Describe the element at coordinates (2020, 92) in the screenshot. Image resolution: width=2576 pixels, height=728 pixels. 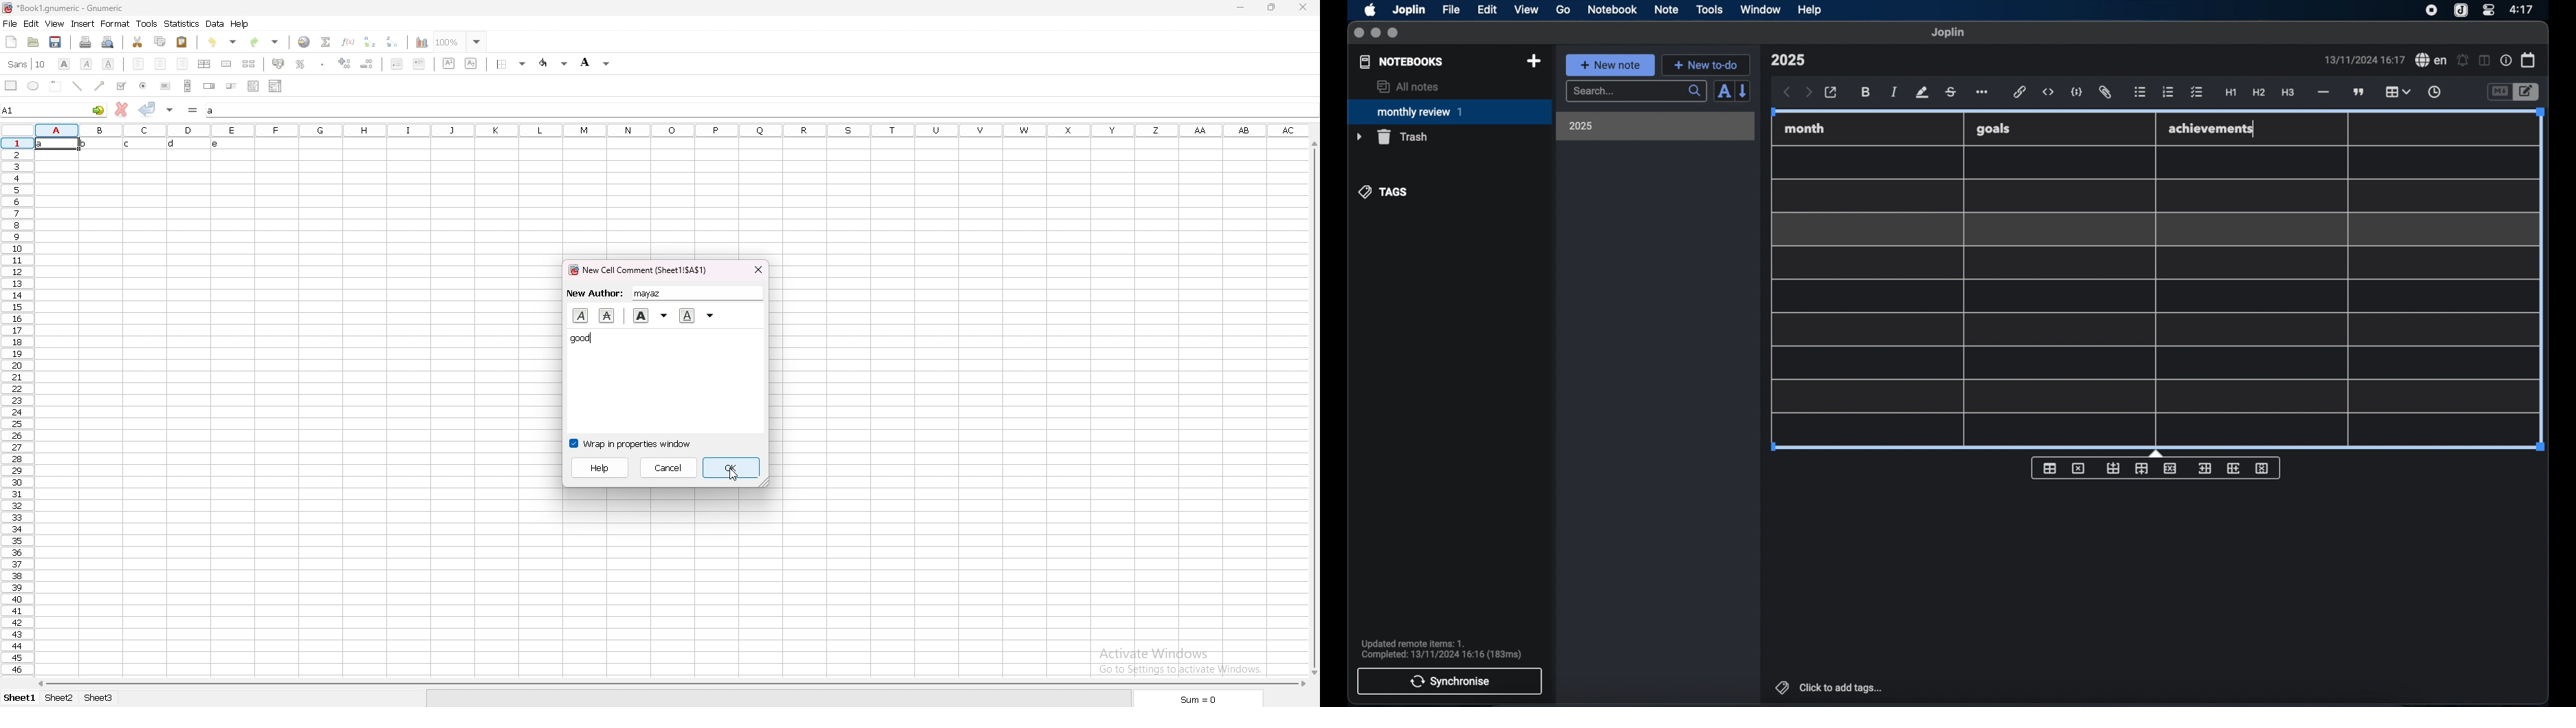
I see `hyperlink` at that location.